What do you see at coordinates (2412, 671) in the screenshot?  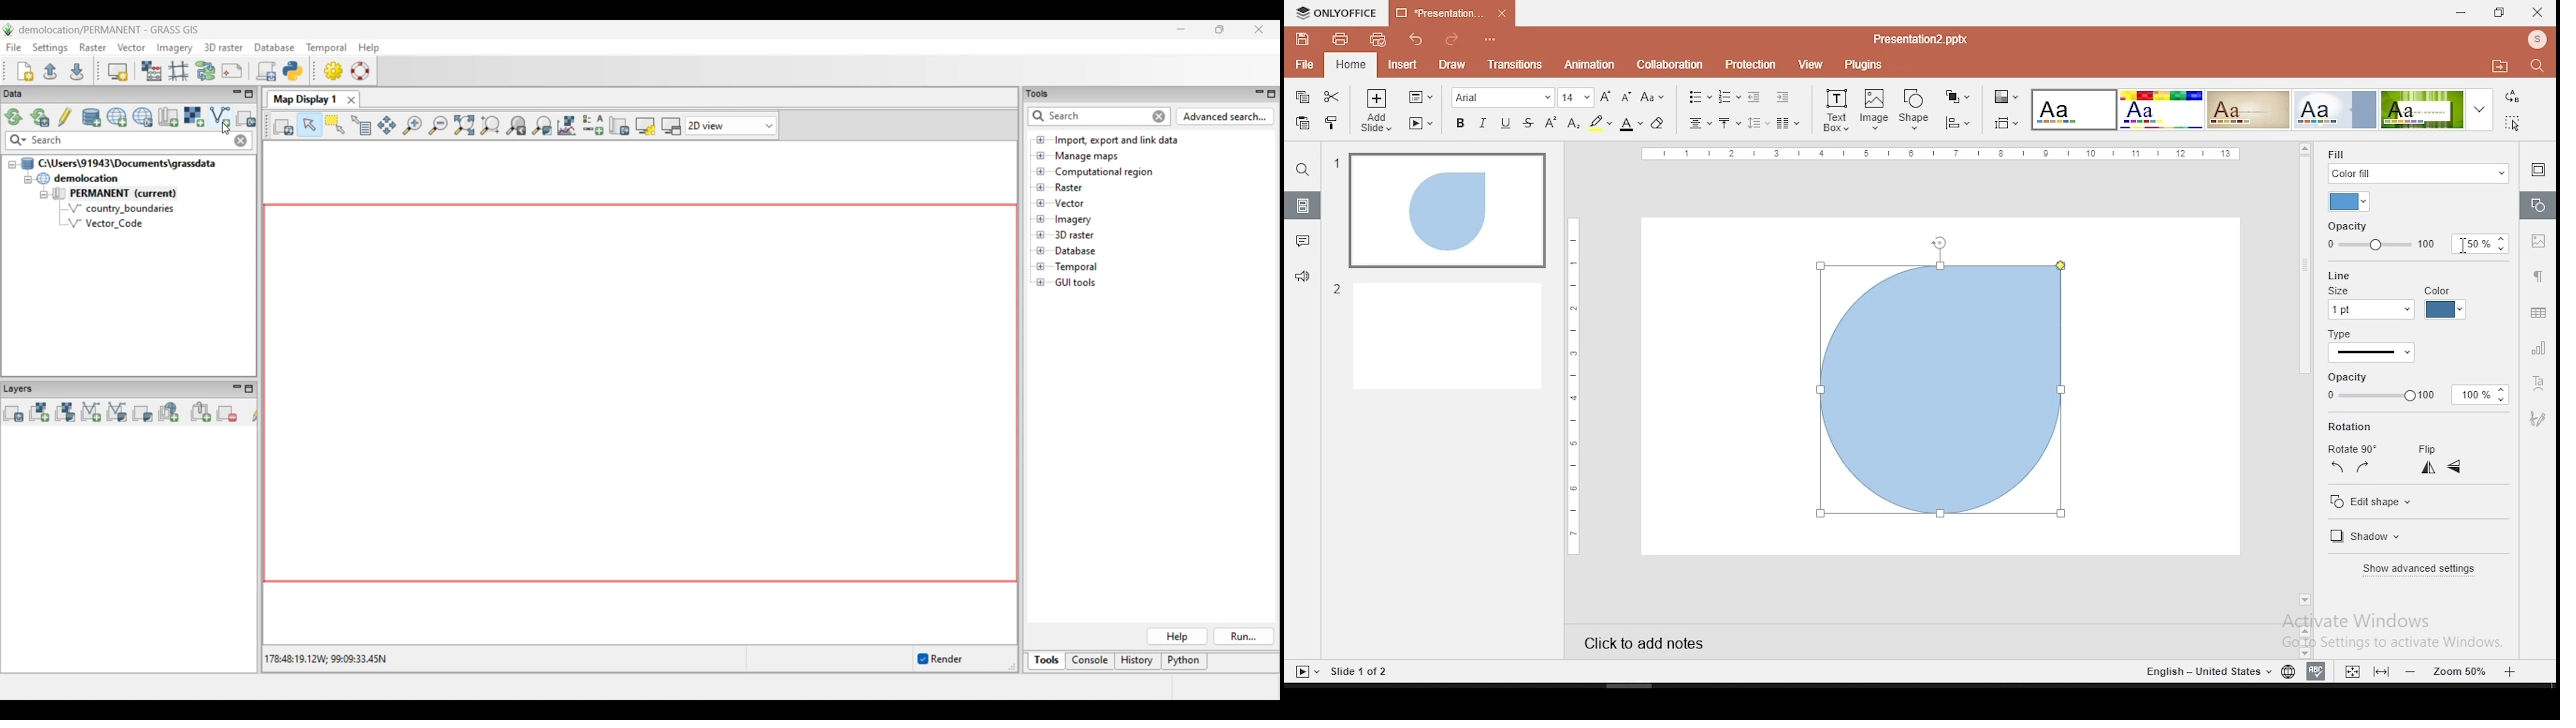 I see `zoom in` at bounding box center [2412, 671].